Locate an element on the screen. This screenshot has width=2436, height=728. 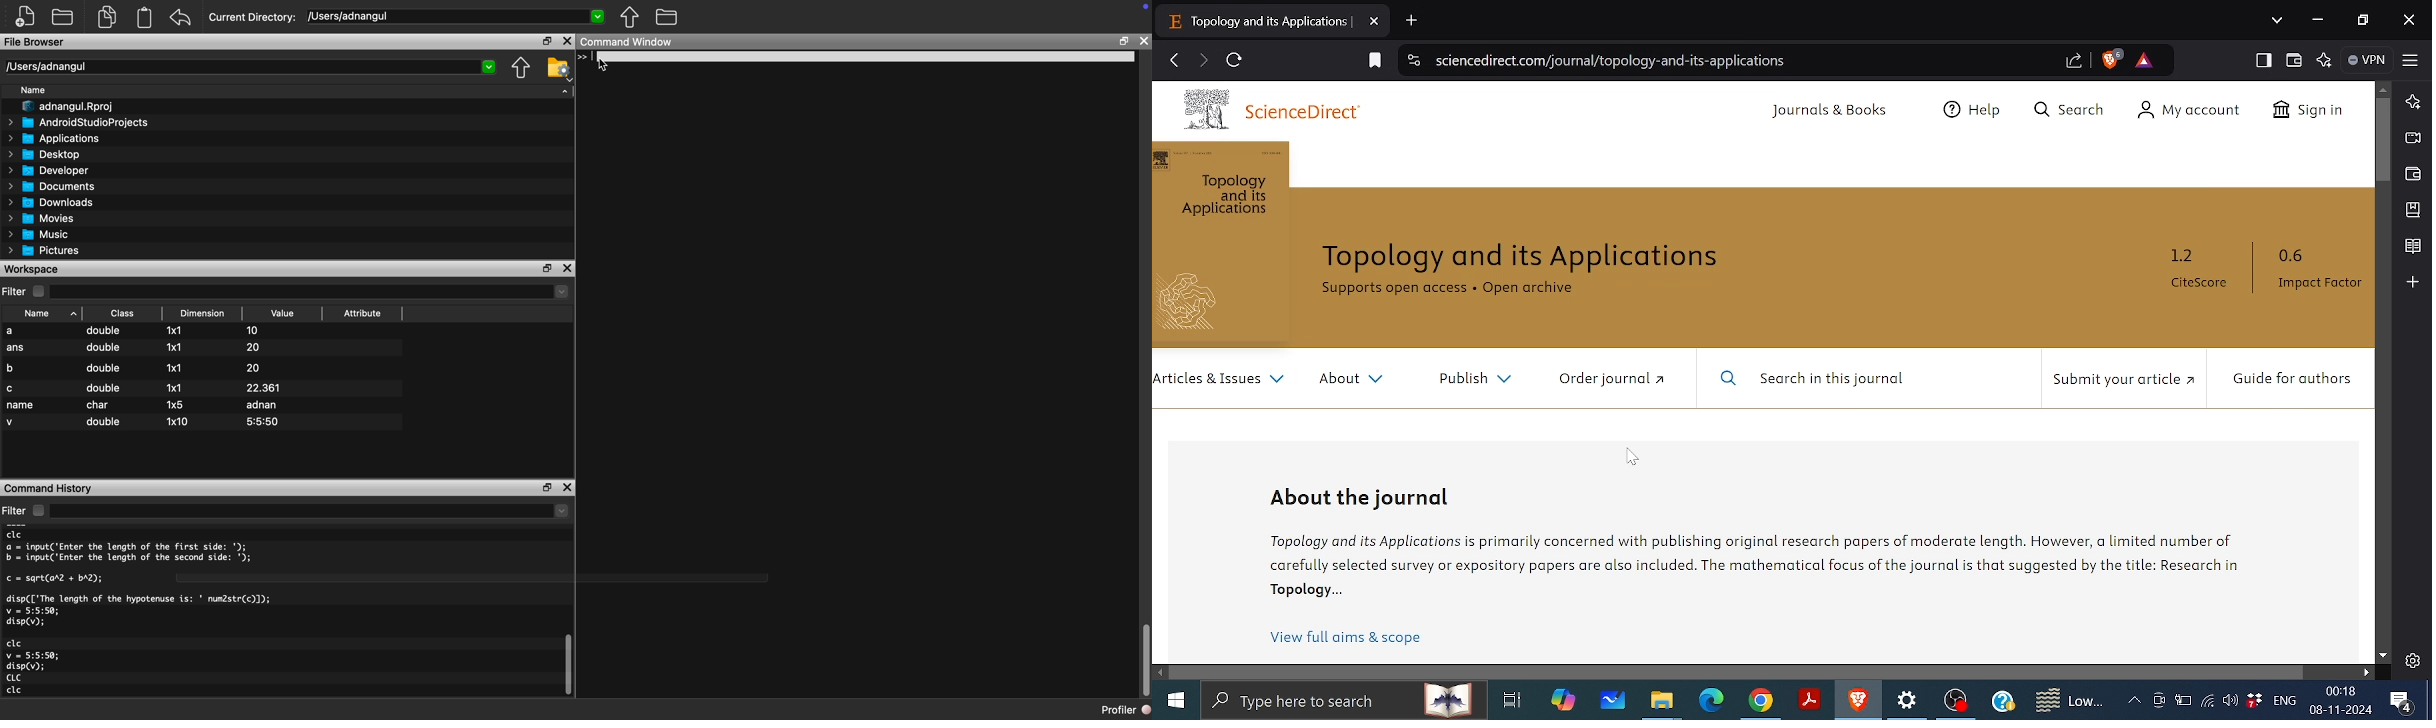
Vertical scroll bar is located at coordinates (2383, 139).